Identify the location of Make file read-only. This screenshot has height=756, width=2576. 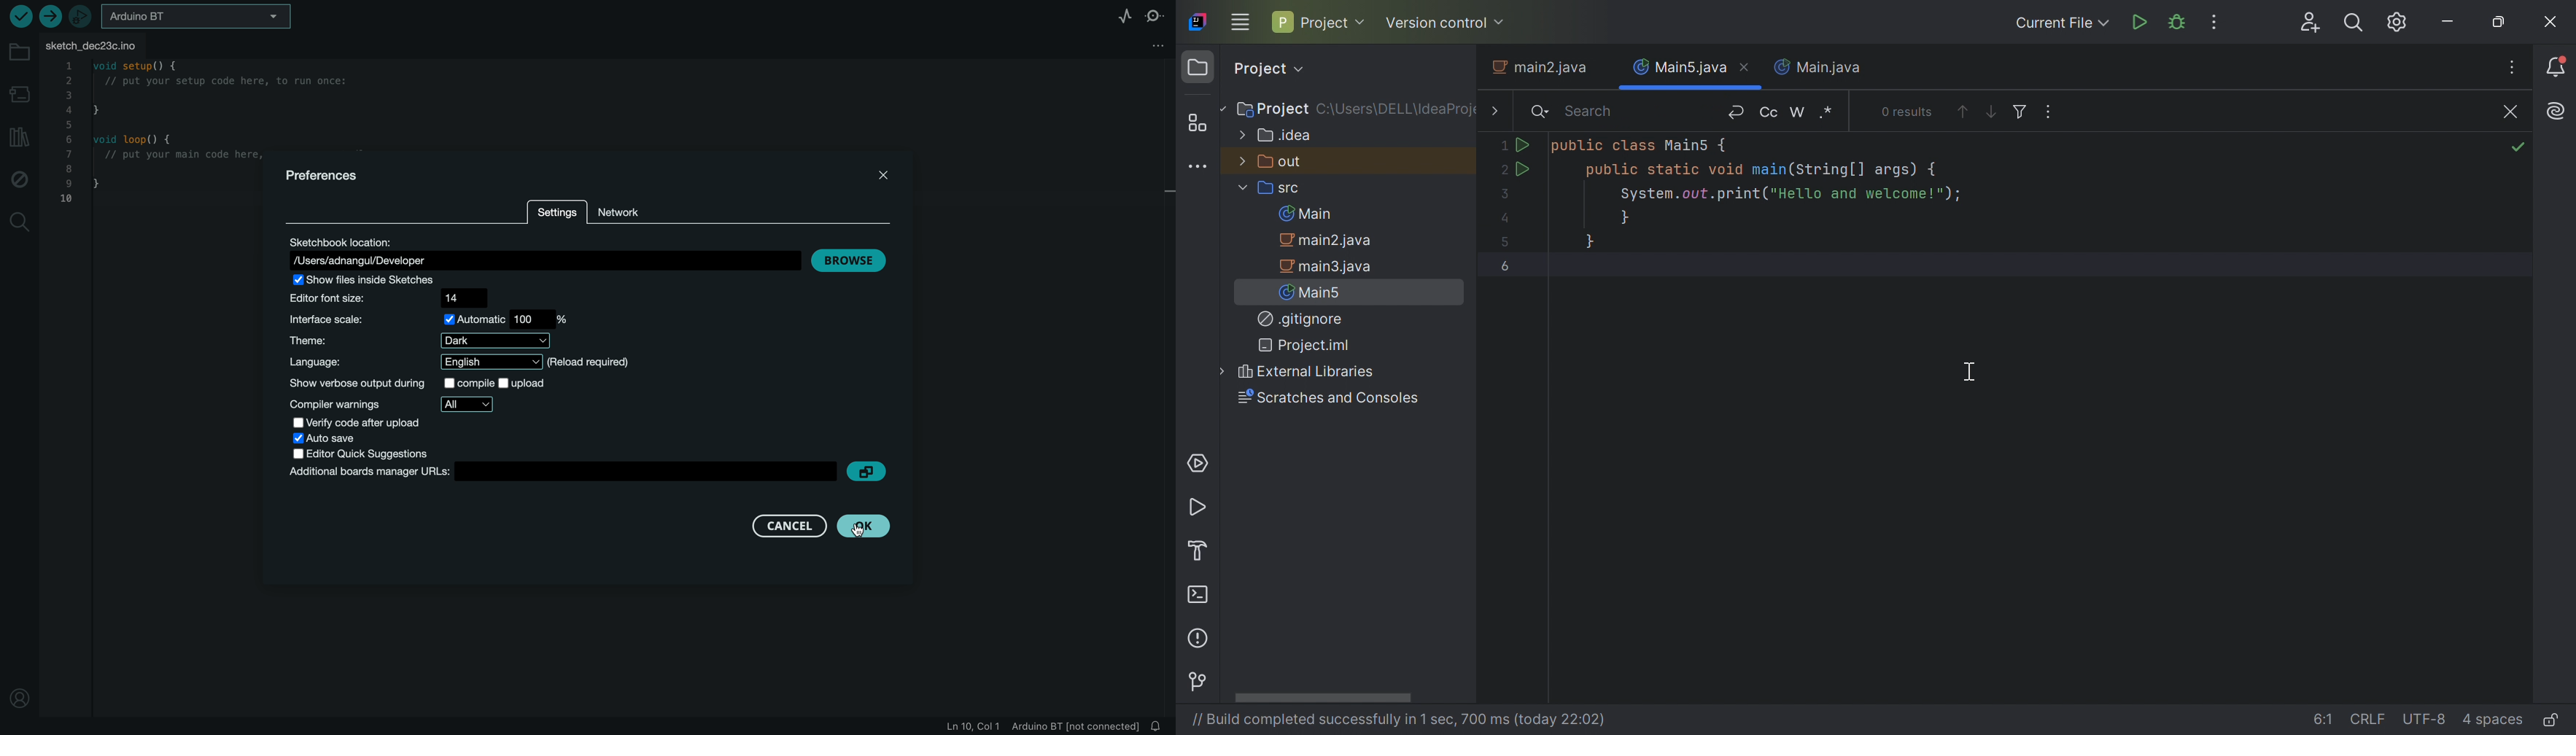
(2552, 721).